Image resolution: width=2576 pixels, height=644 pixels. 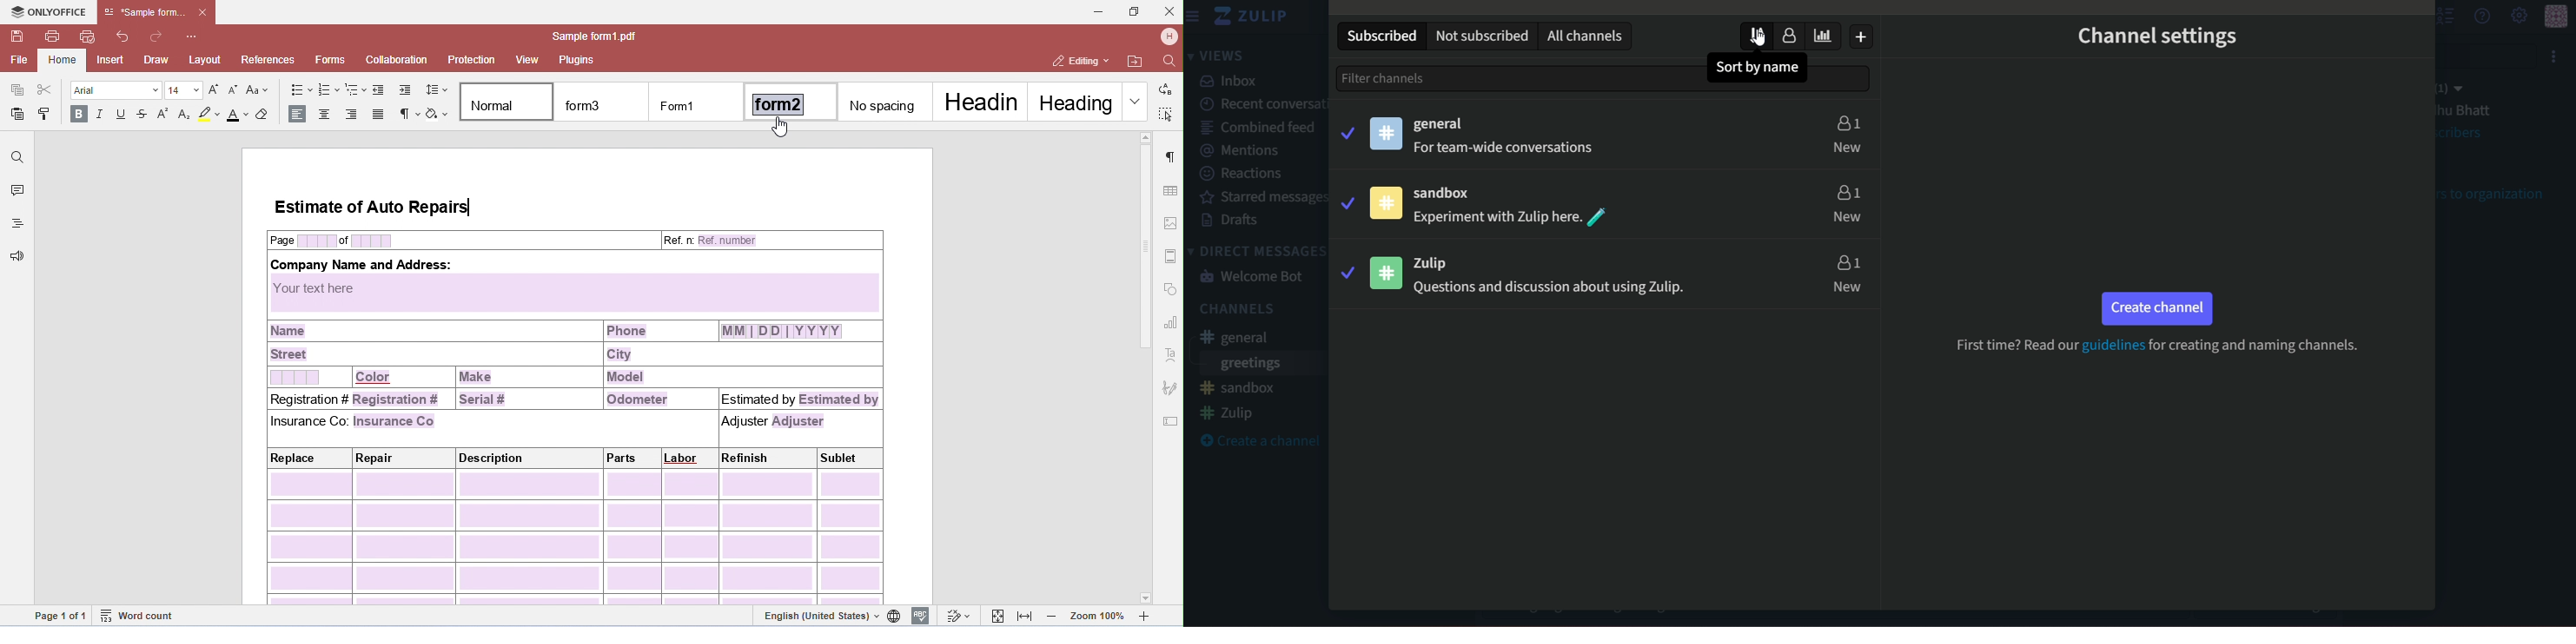 I want to click on Drafts, so click(x=1229, y=221).